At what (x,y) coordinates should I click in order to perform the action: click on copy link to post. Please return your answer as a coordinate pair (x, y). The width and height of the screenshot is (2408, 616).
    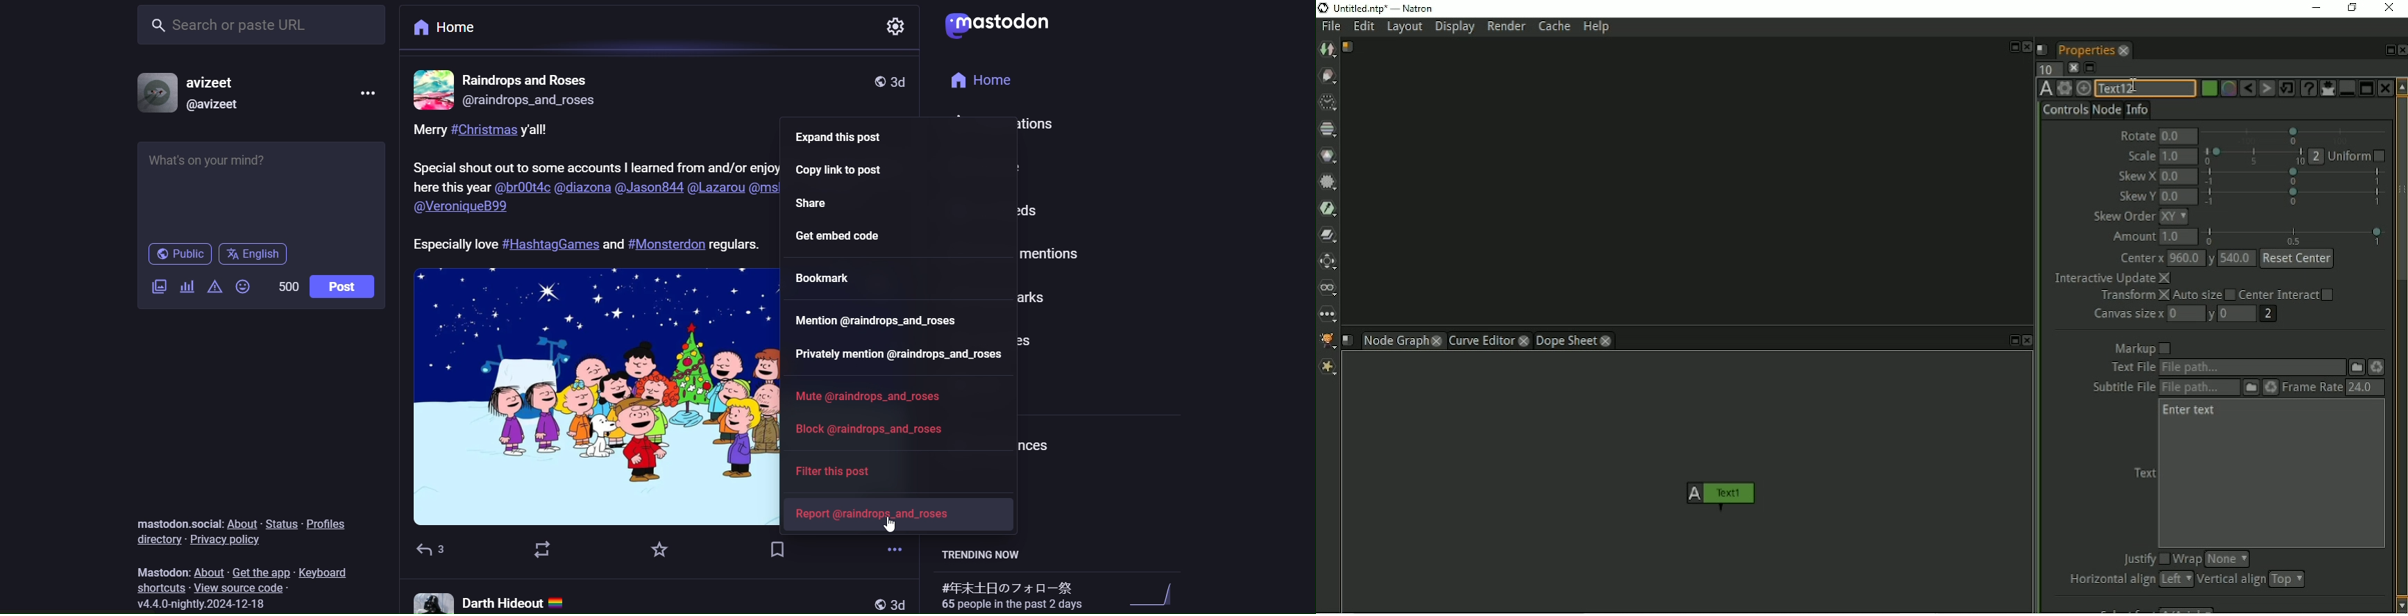
    Looking at the image, I should click on (851, 169).